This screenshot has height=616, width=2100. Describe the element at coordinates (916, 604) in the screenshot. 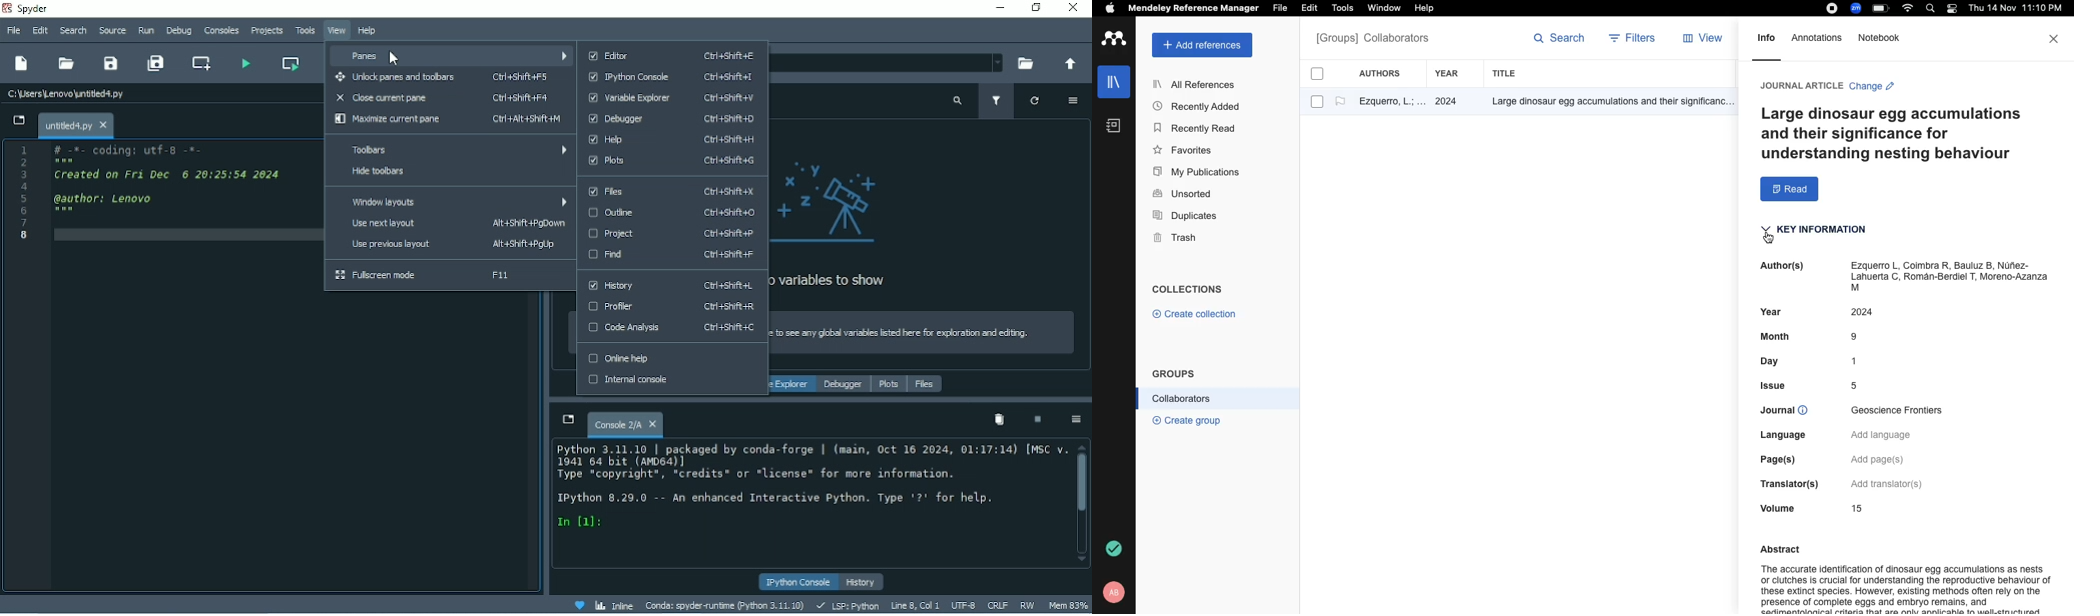

I see `Line 8, Col 1` at that location.